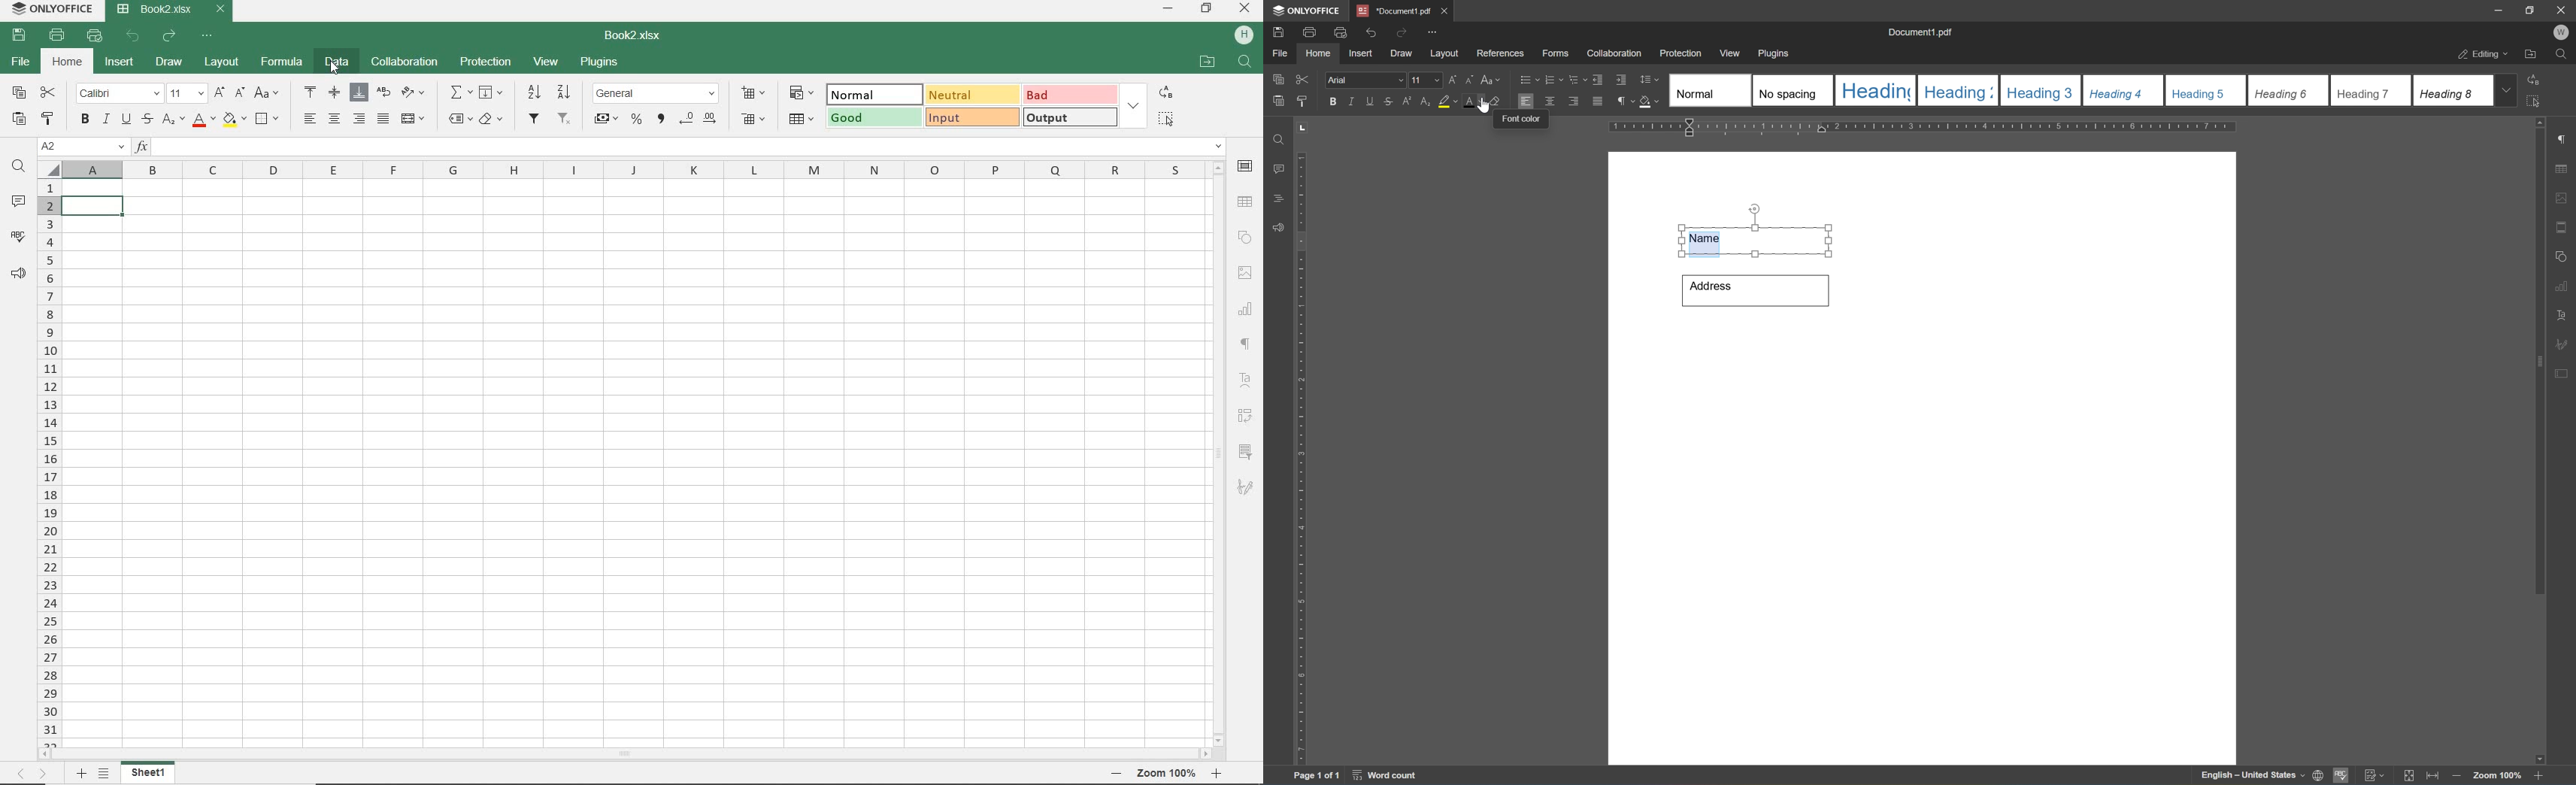 This screenshot has width=2576, height=812. I want to click on NORMAL, so click(871, 94).